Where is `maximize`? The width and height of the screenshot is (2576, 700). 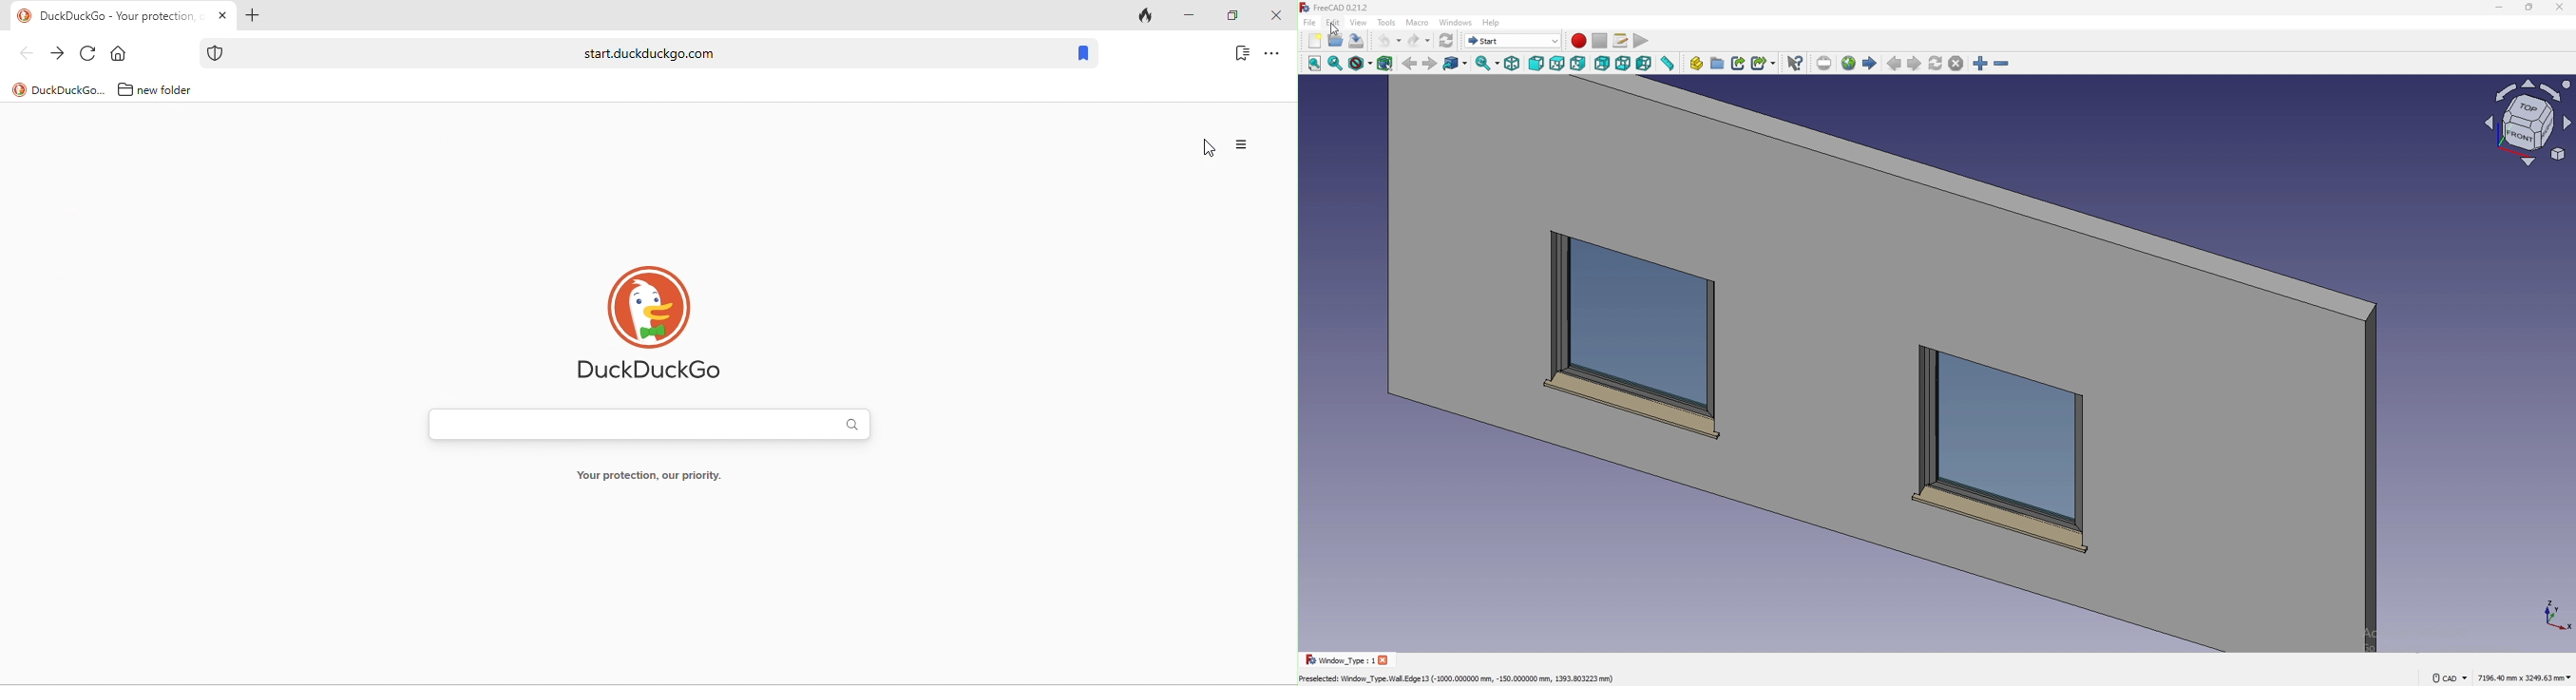
maximize is located at coordinates (1235, 15).